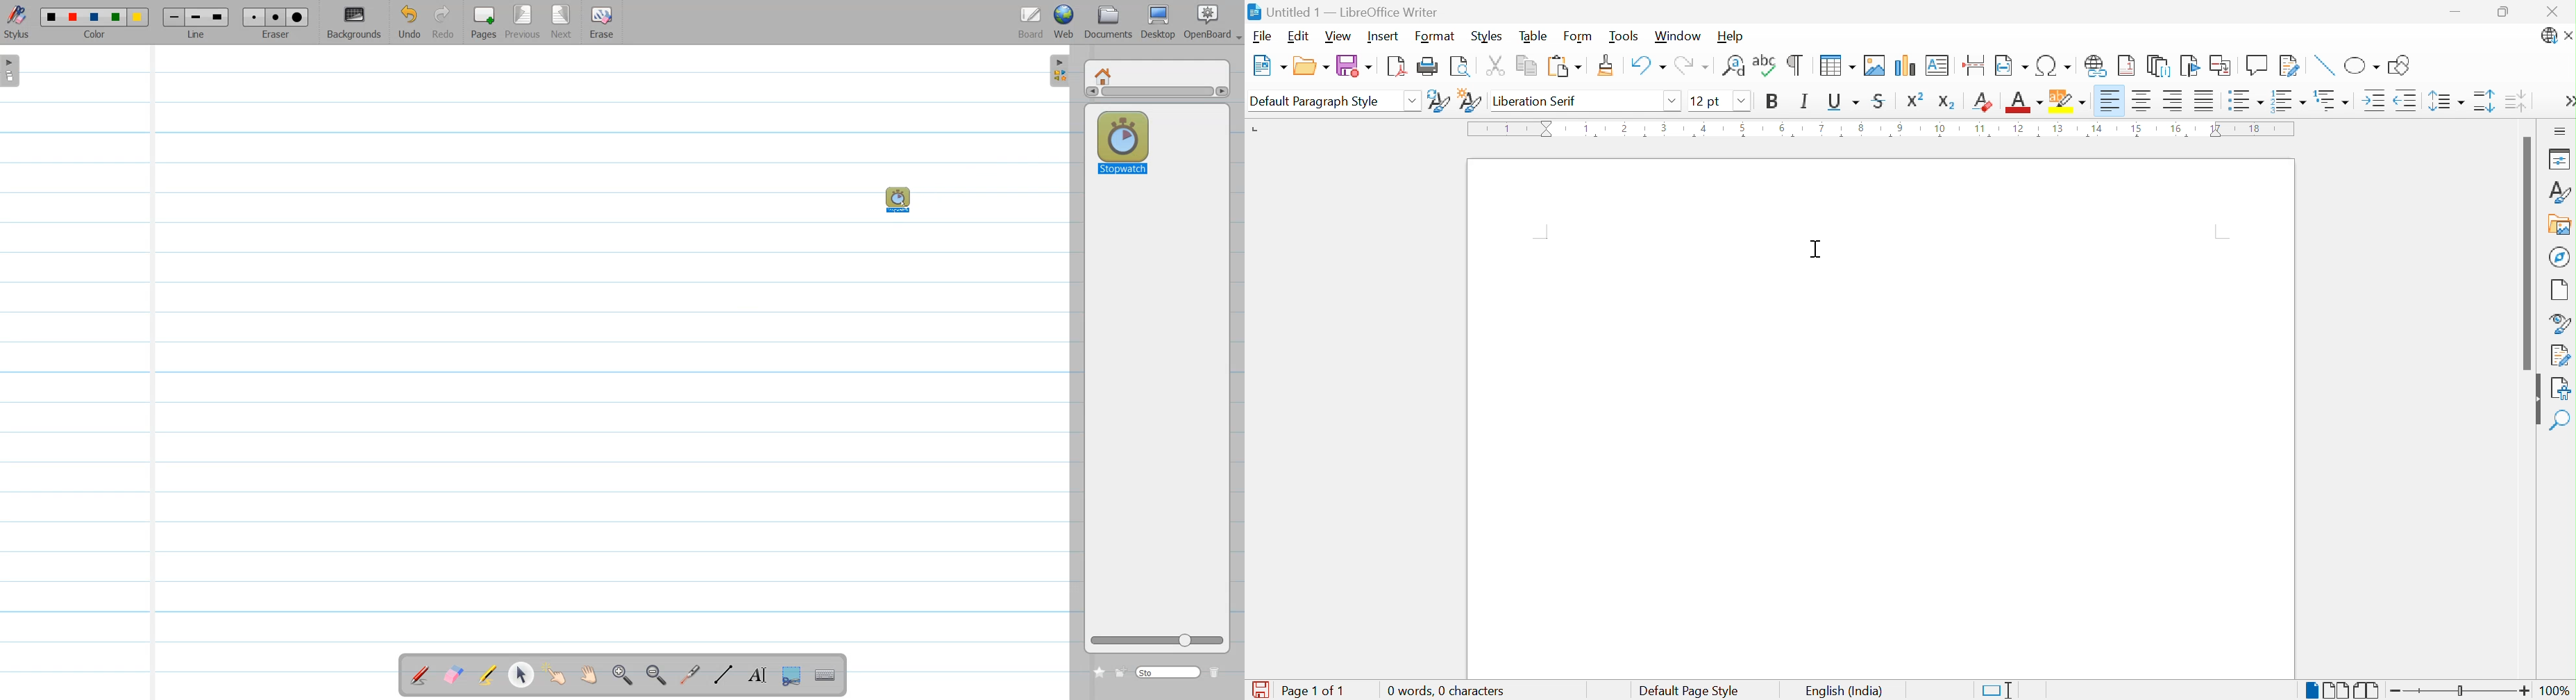 The height and width of the screenshot is (700, 2576). What do you see at coordinates (2314, 692) in the screenshot?
I see `Single-page view` at bounding box center [2314, 692].